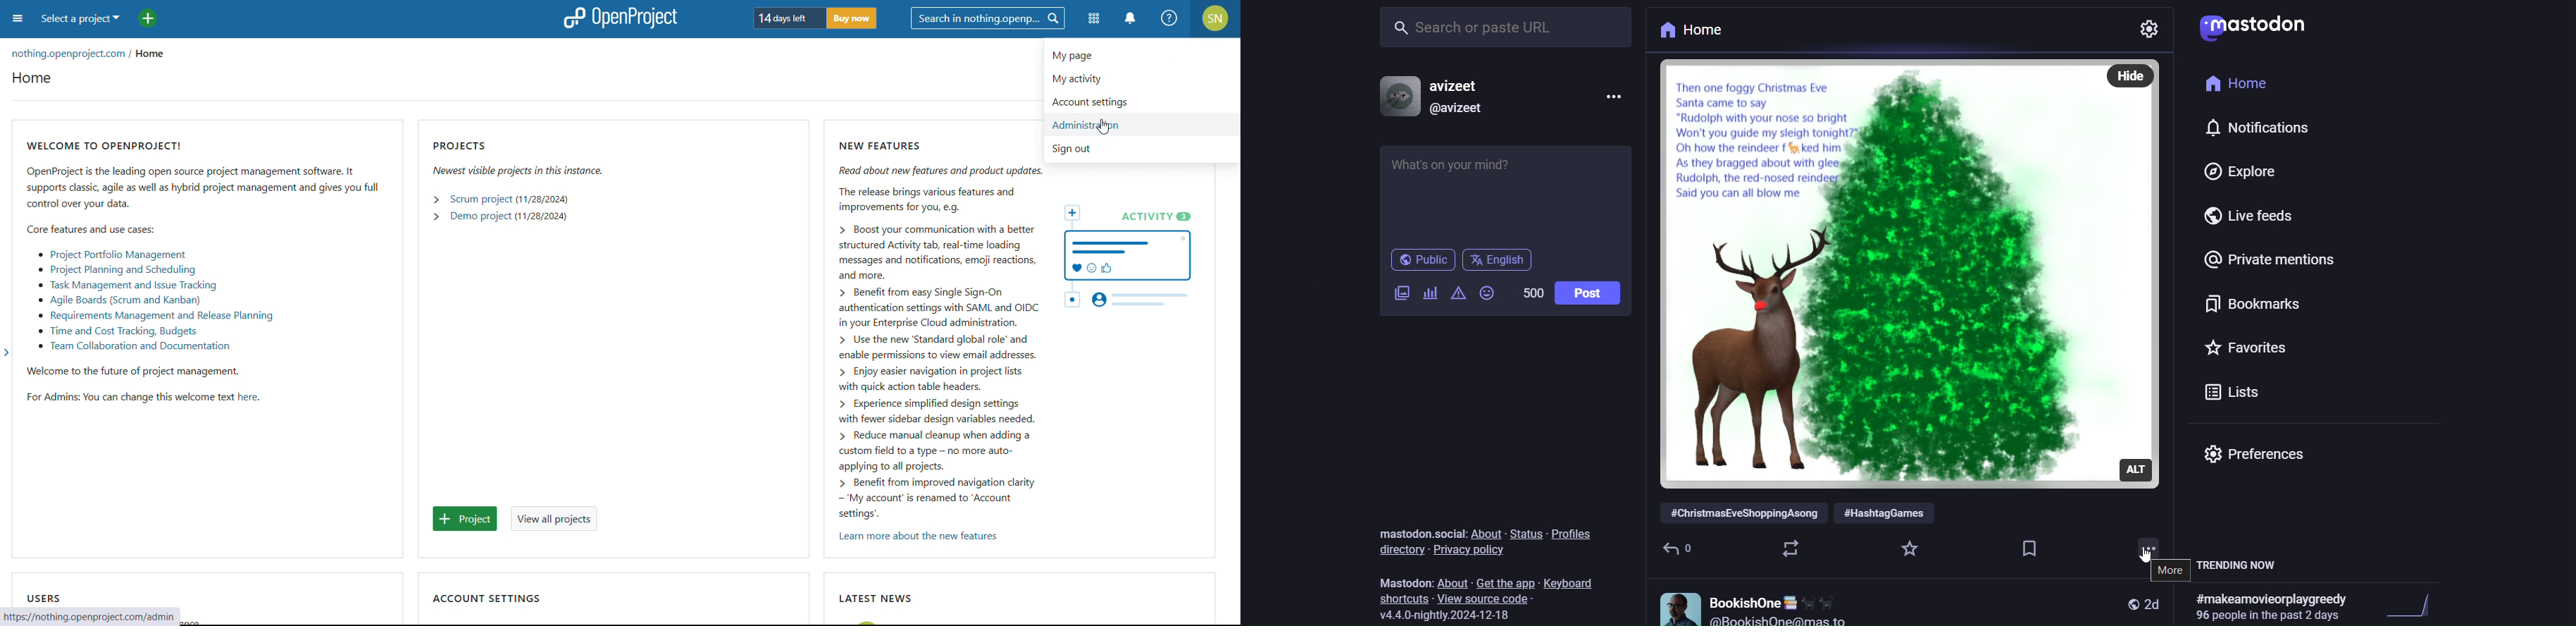  I want to click on home, so click(154, 56).